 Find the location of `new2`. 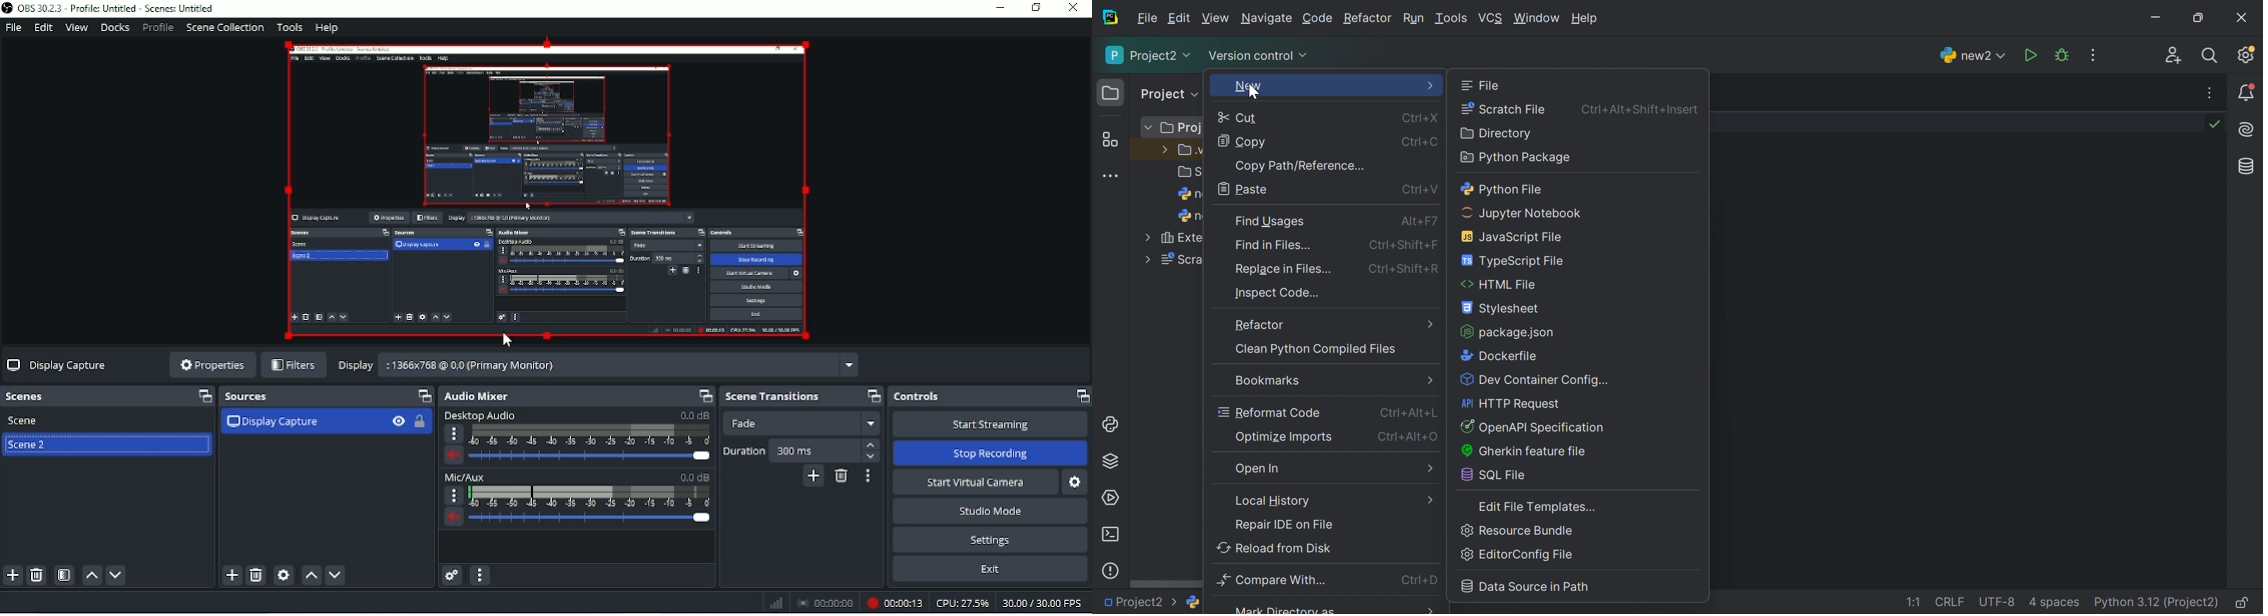

new2 is located at coordinates (1975, 54).